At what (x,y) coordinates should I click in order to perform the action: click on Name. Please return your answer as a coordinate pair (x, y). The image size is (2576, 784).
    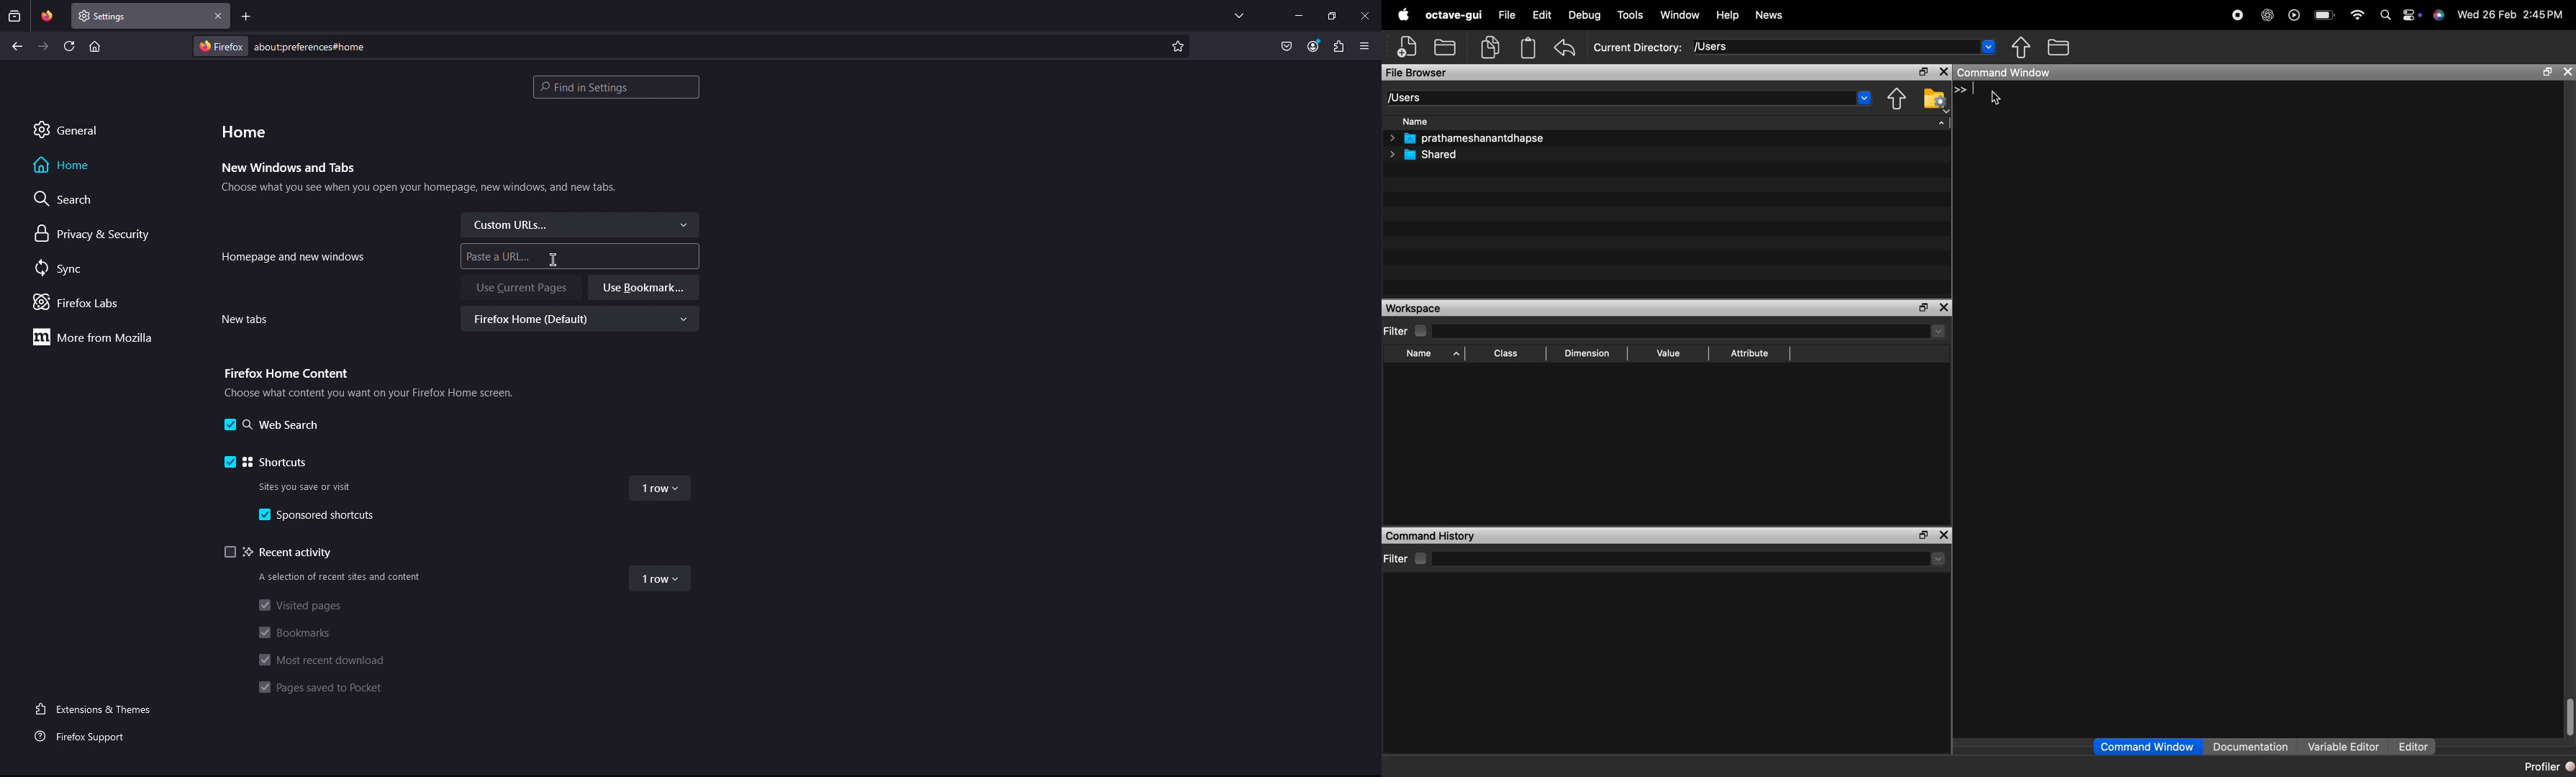
    Looking at the image, I should click on (1420, 355).